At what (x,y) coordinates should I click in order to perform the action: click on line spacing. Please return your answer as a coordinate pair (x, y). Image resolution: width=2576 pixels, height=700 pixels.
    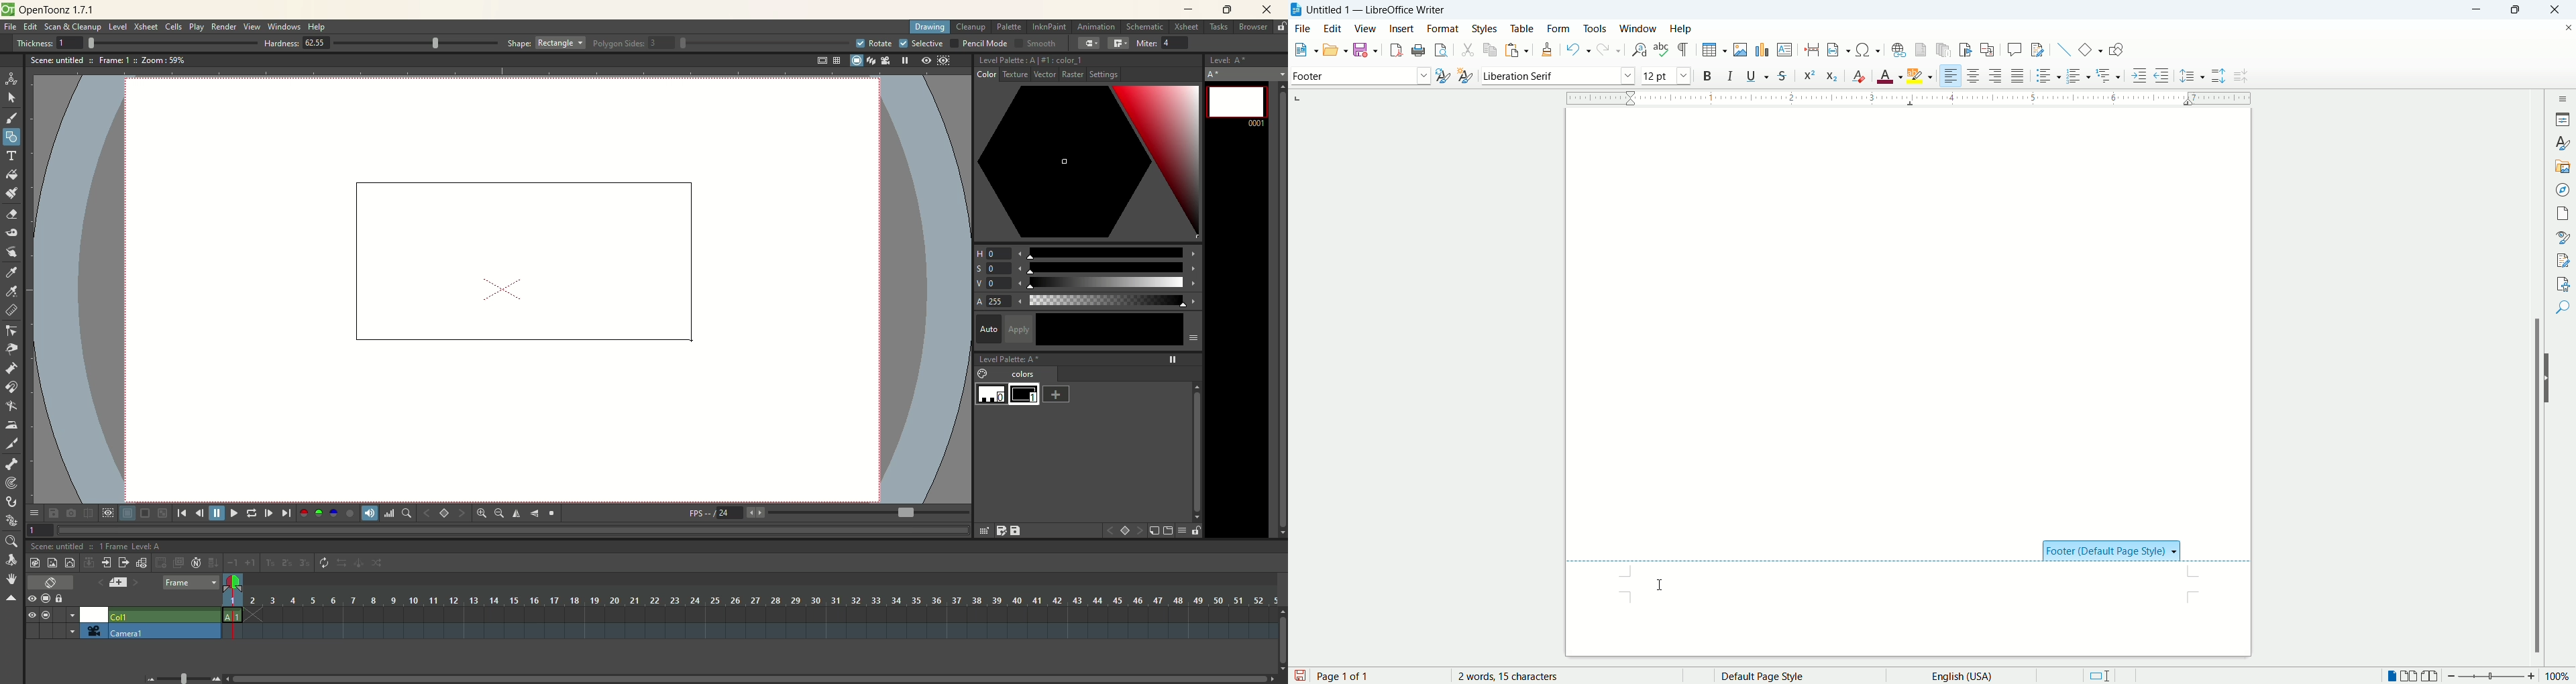
    Looking at the image, I should click on (2192, 77).